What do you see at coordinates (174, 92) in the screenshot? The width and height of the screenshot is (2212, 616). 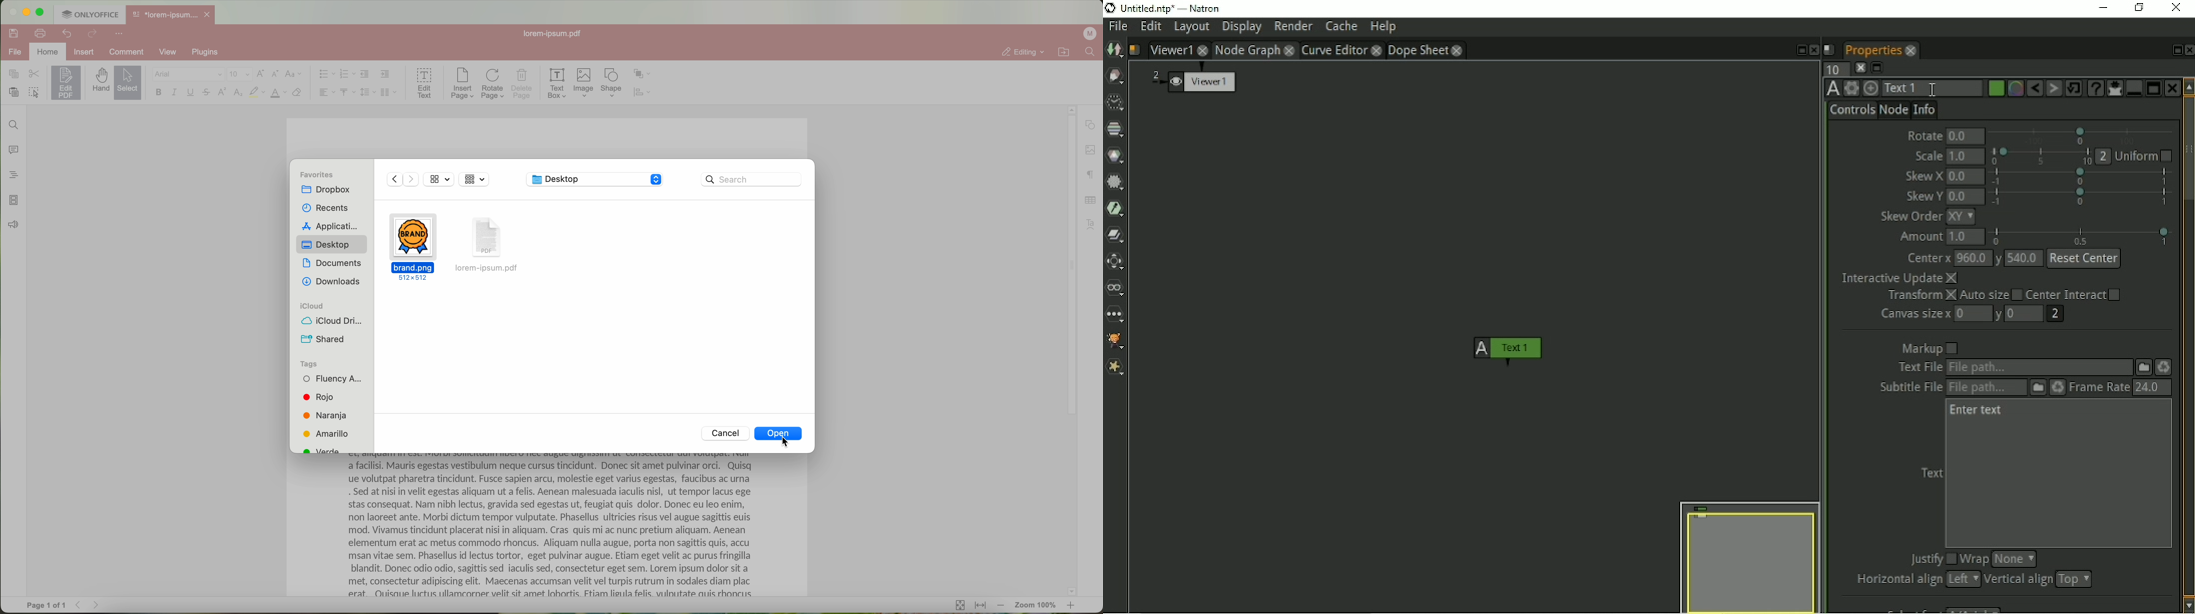 I see `italic` at bounding box center [174, 92].